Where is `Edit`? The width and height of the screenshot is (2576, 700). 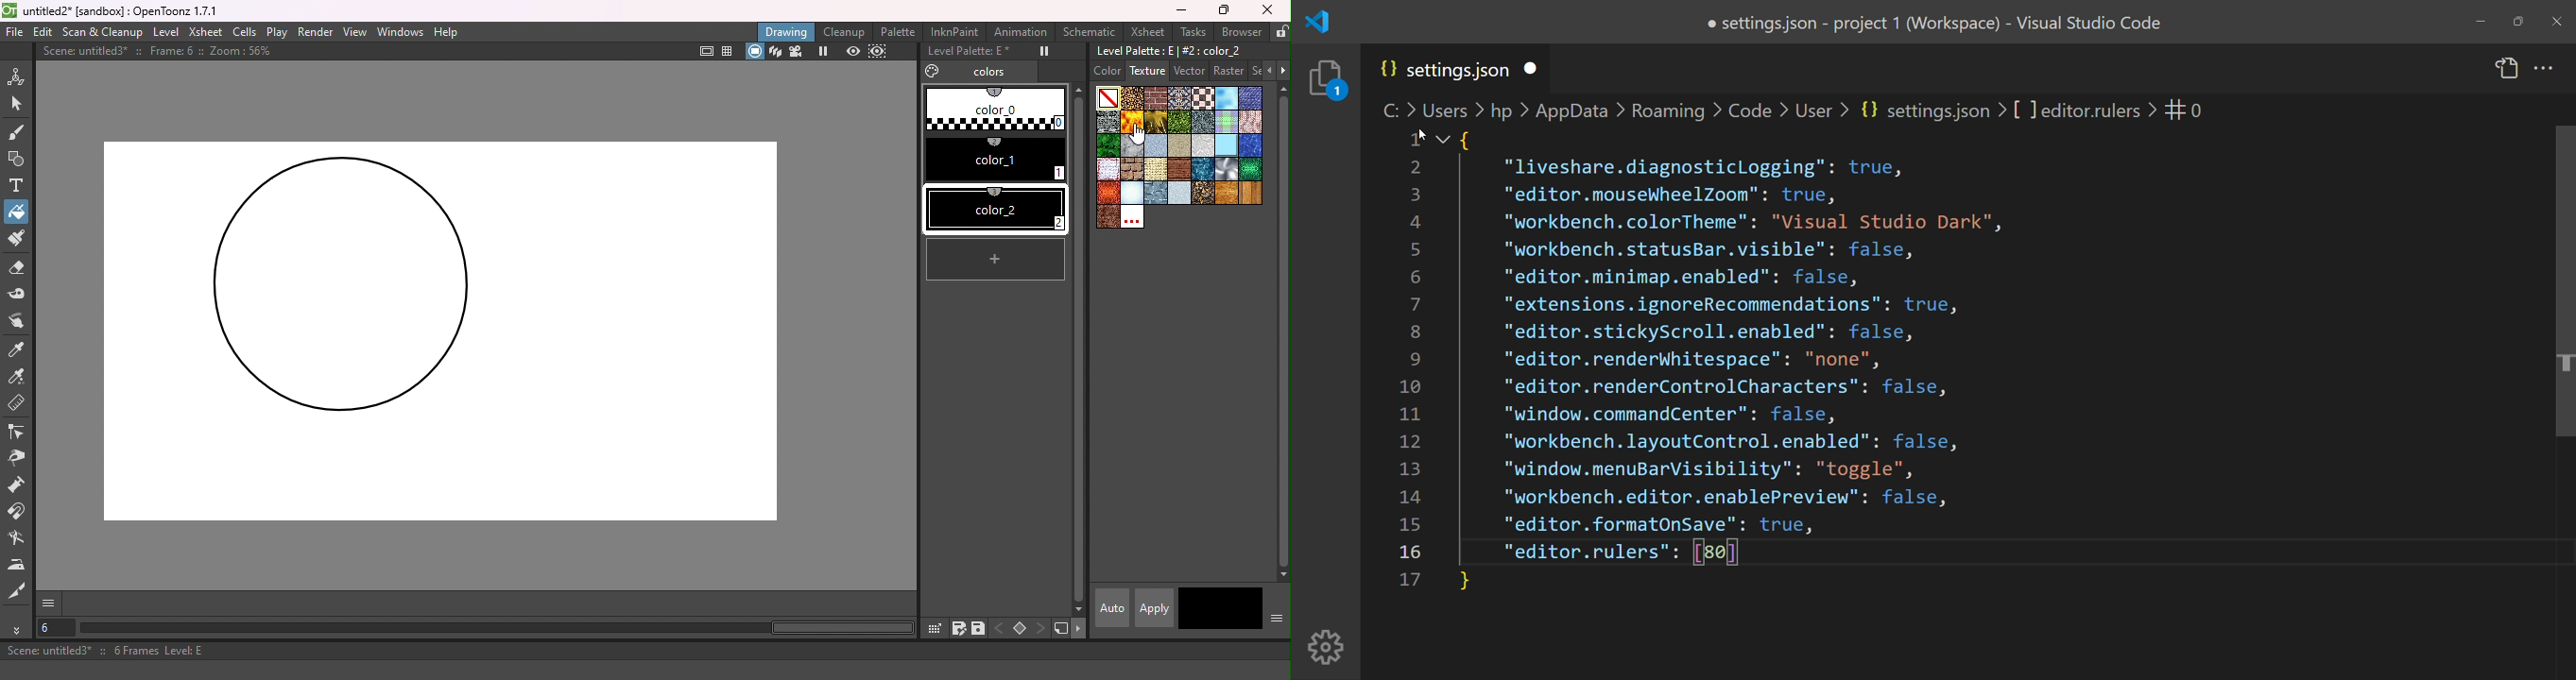 Edit is located at coordinates (43, 32).